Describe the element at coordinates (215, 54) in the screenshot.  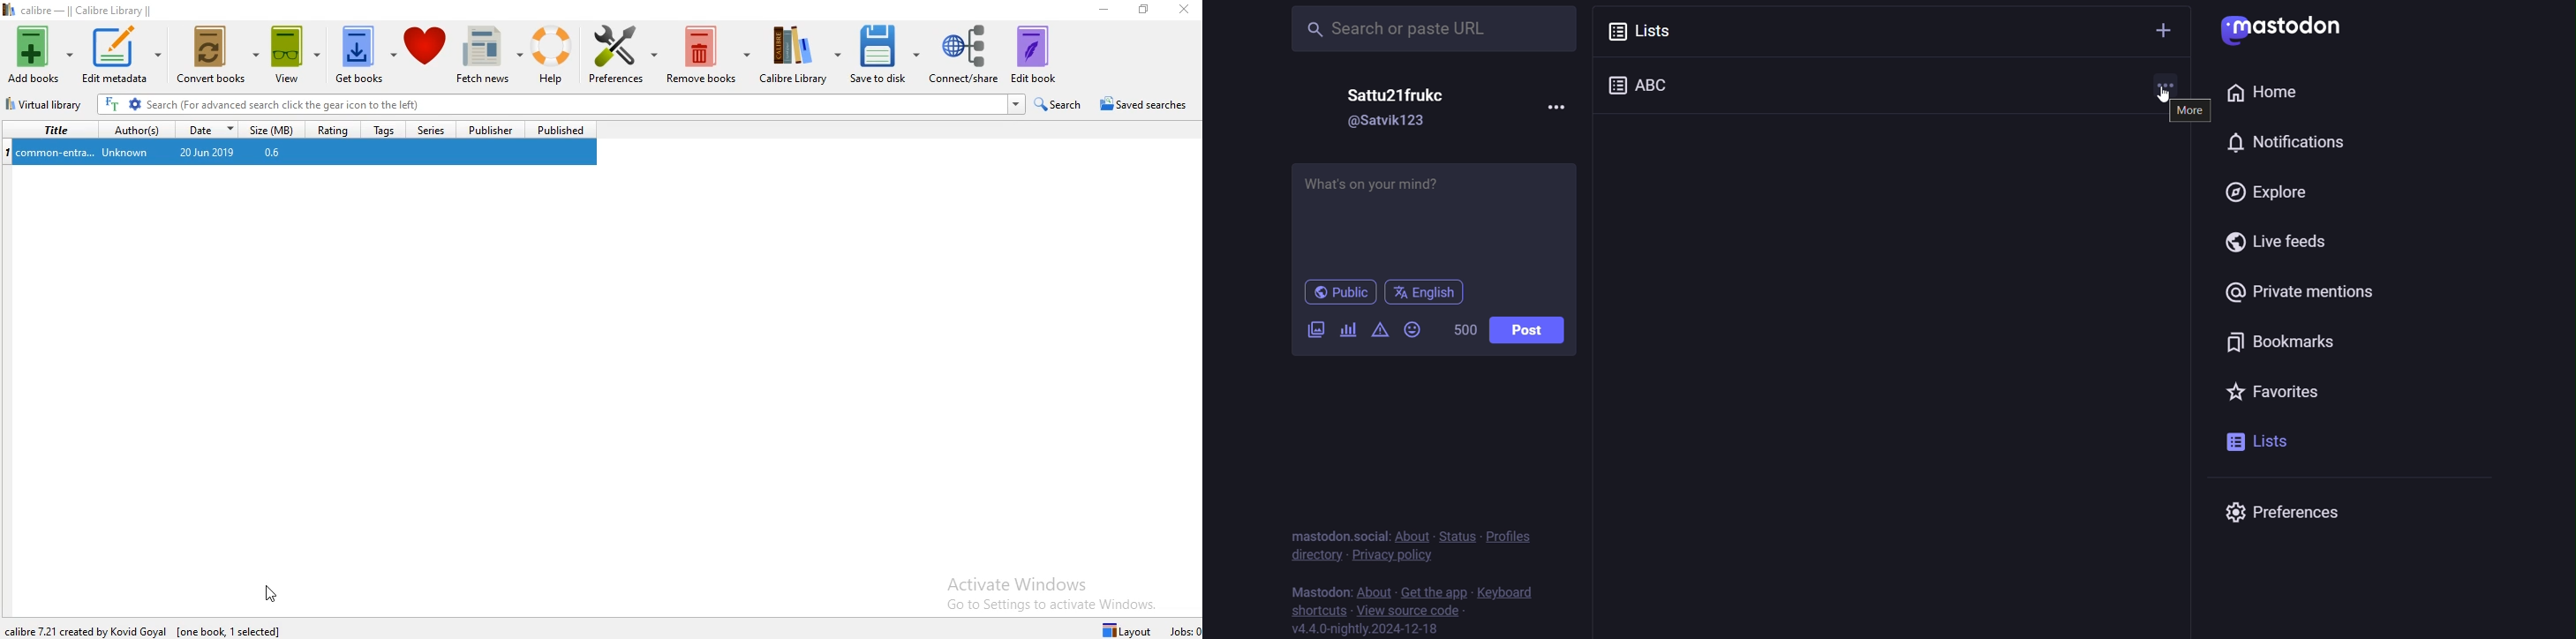
I see `Convert books` at that location.